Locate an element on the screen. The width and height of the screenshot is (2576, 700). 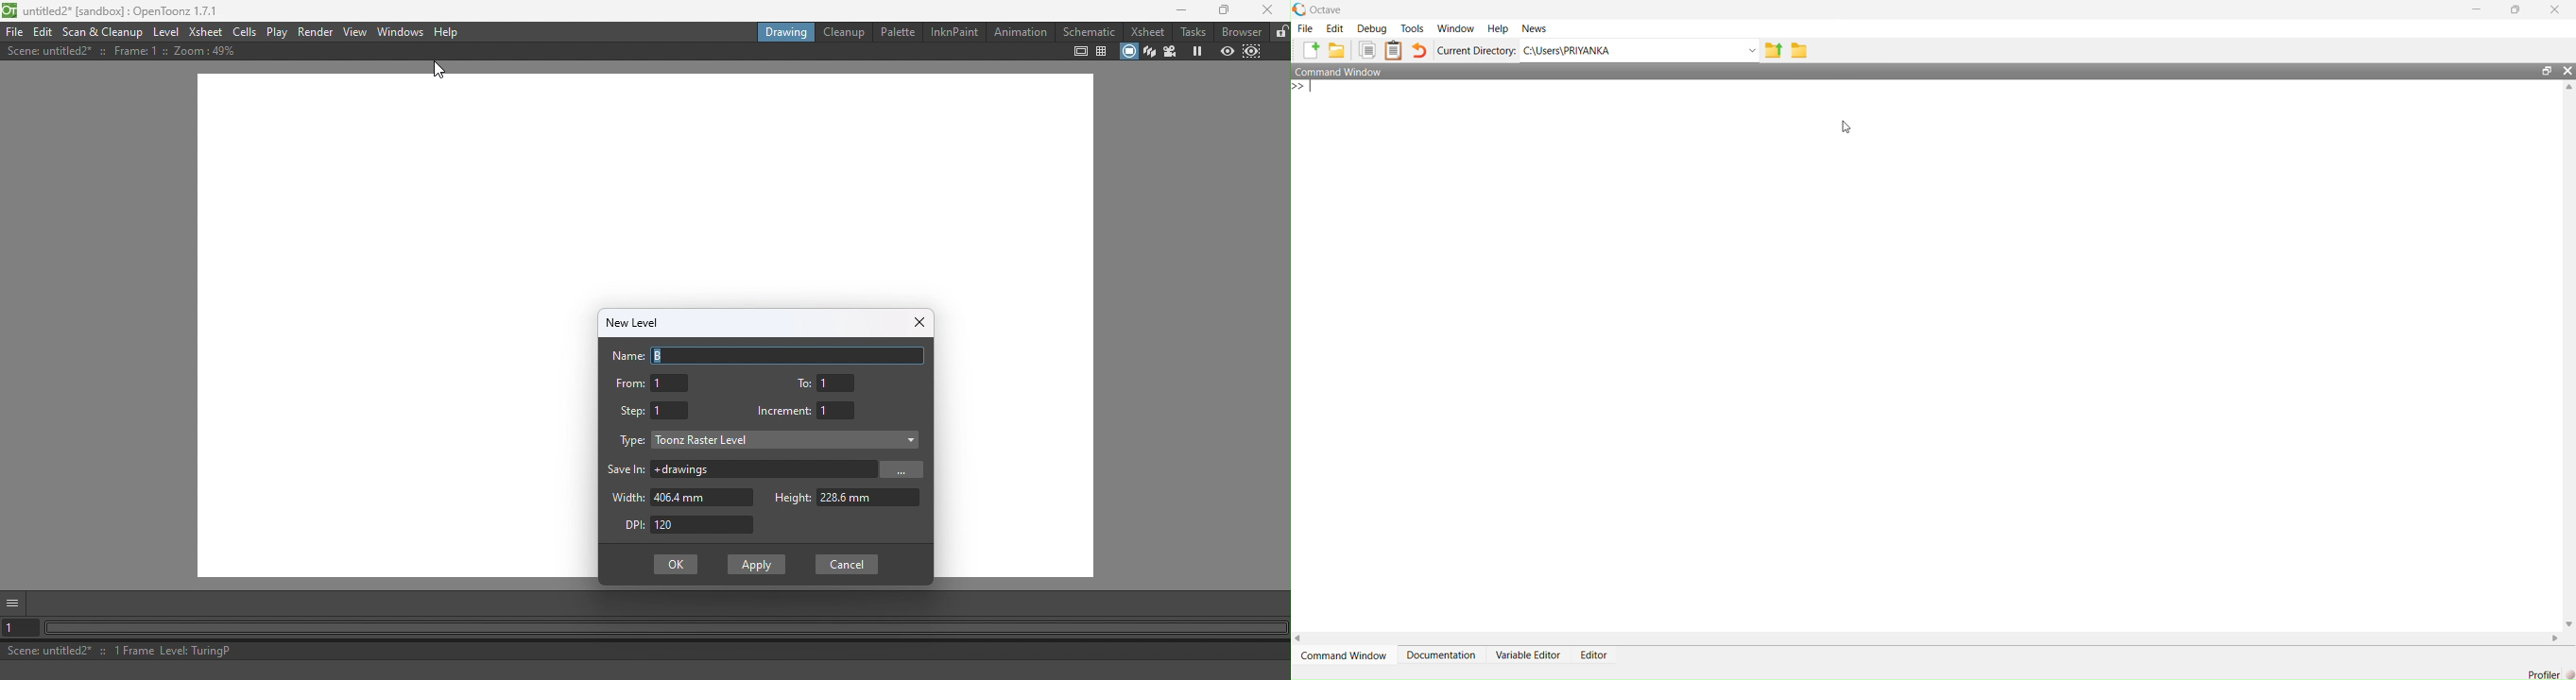
Browse Directions is located at coordinates (1800, 50).